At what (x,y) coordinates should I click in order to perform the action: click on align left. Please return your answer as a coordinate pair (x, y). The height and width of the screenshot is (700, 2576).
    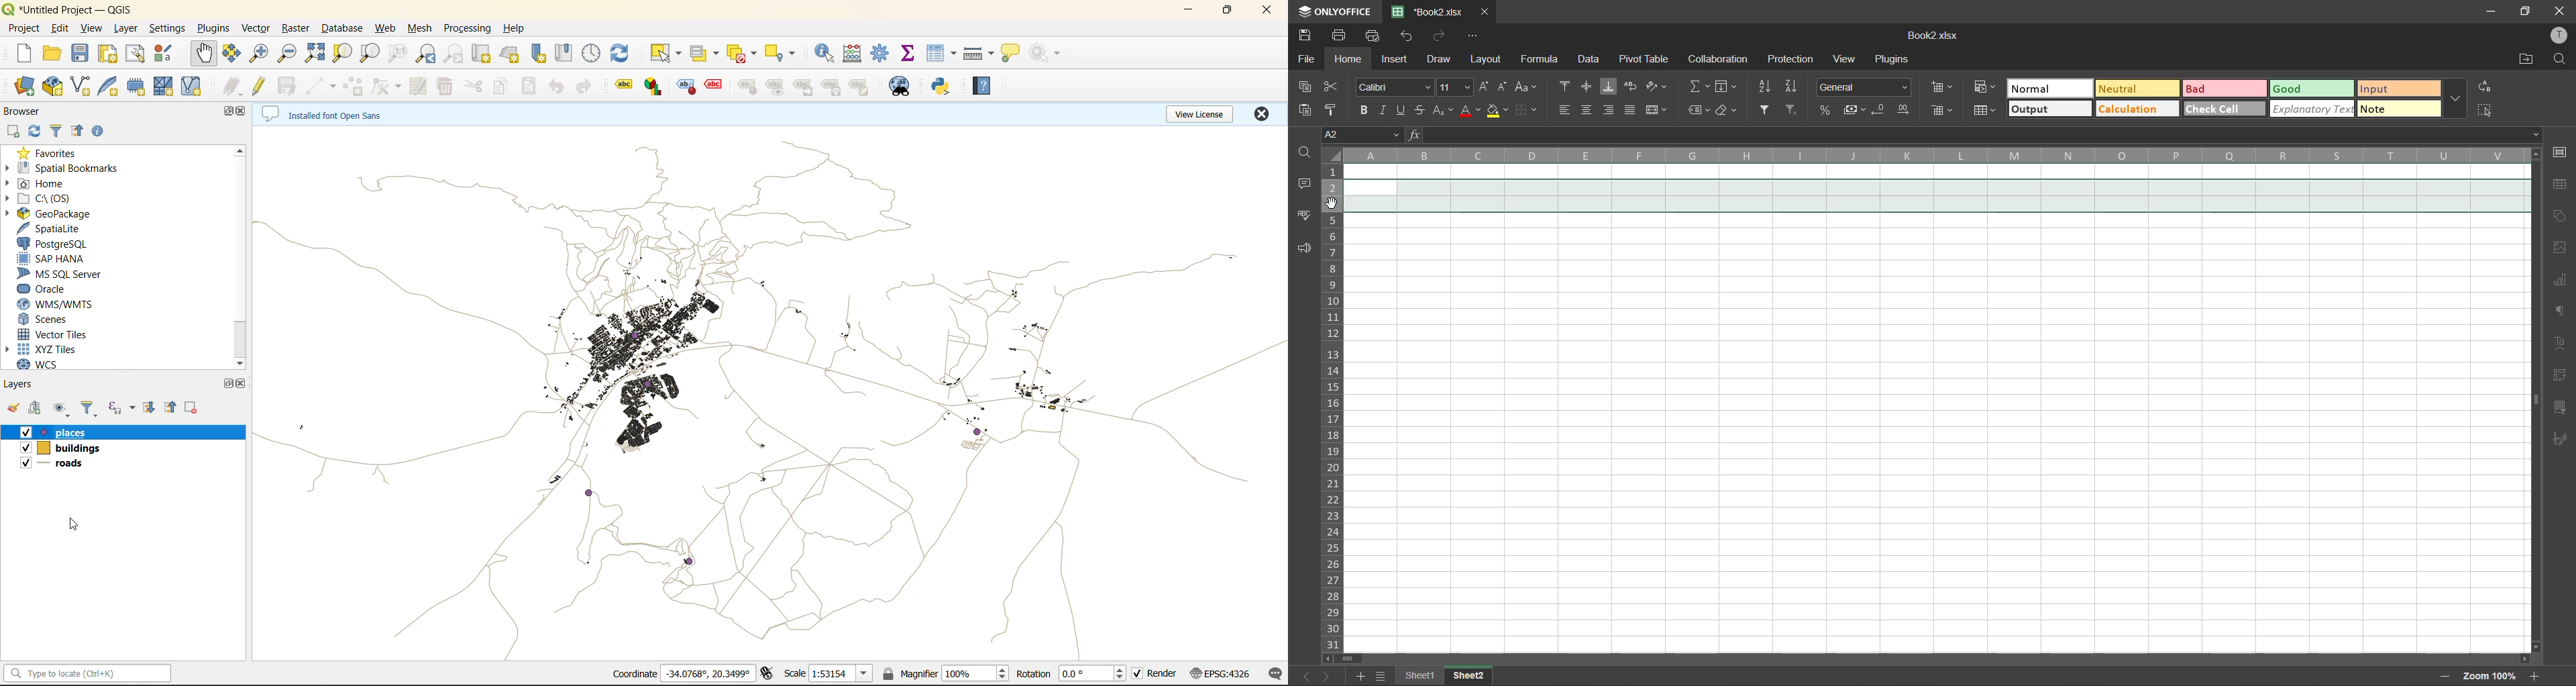
    Looking at the image, I should click on (1567, 109).